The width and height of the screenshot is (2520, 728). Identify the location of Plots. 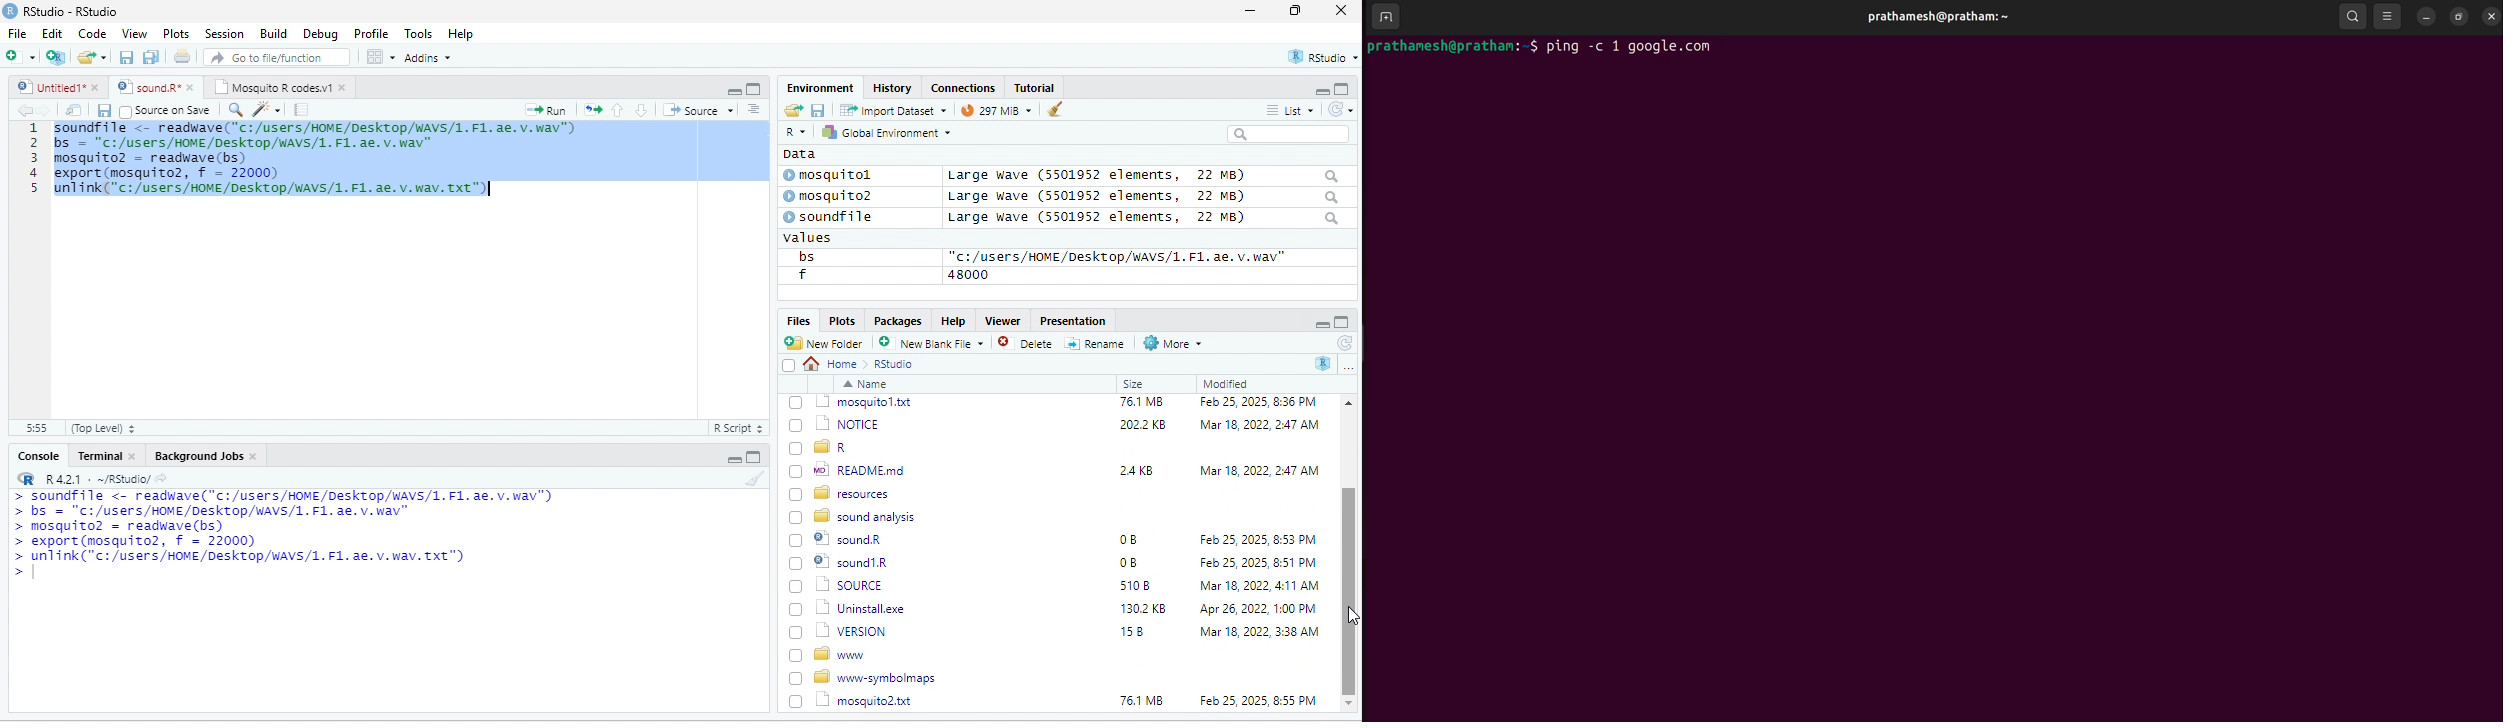
(842, 320).